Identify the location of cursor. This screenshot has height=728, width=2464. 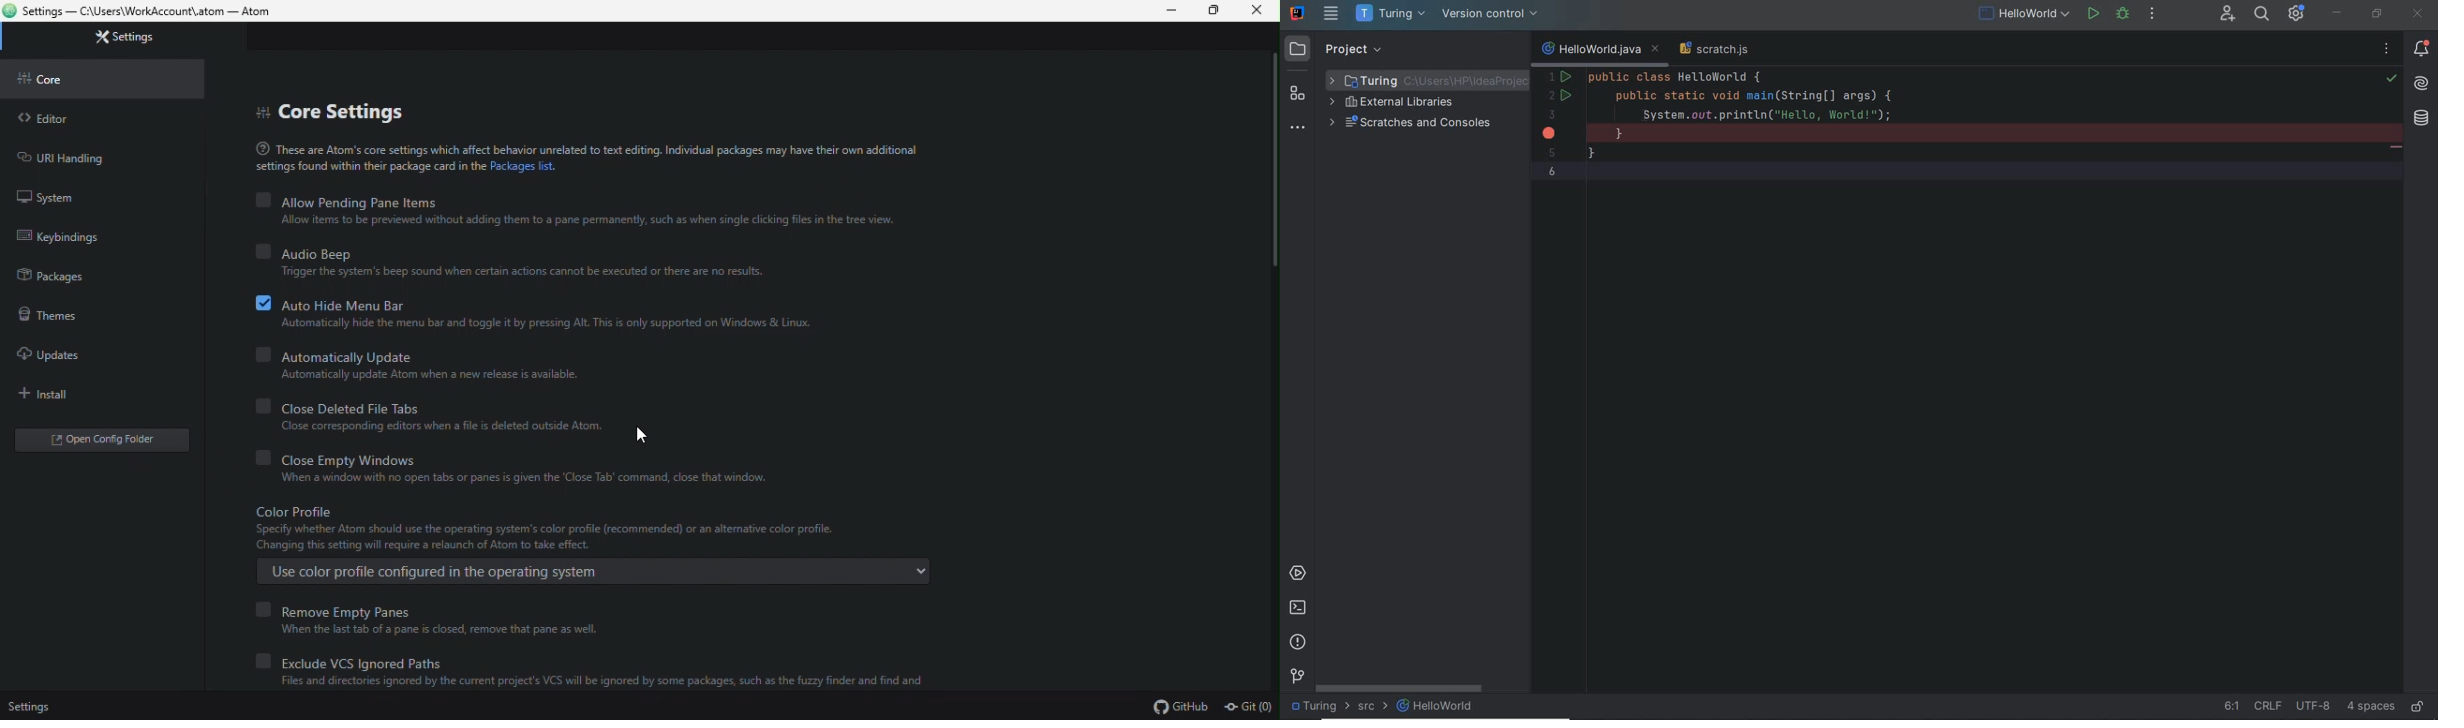
(636, 431).